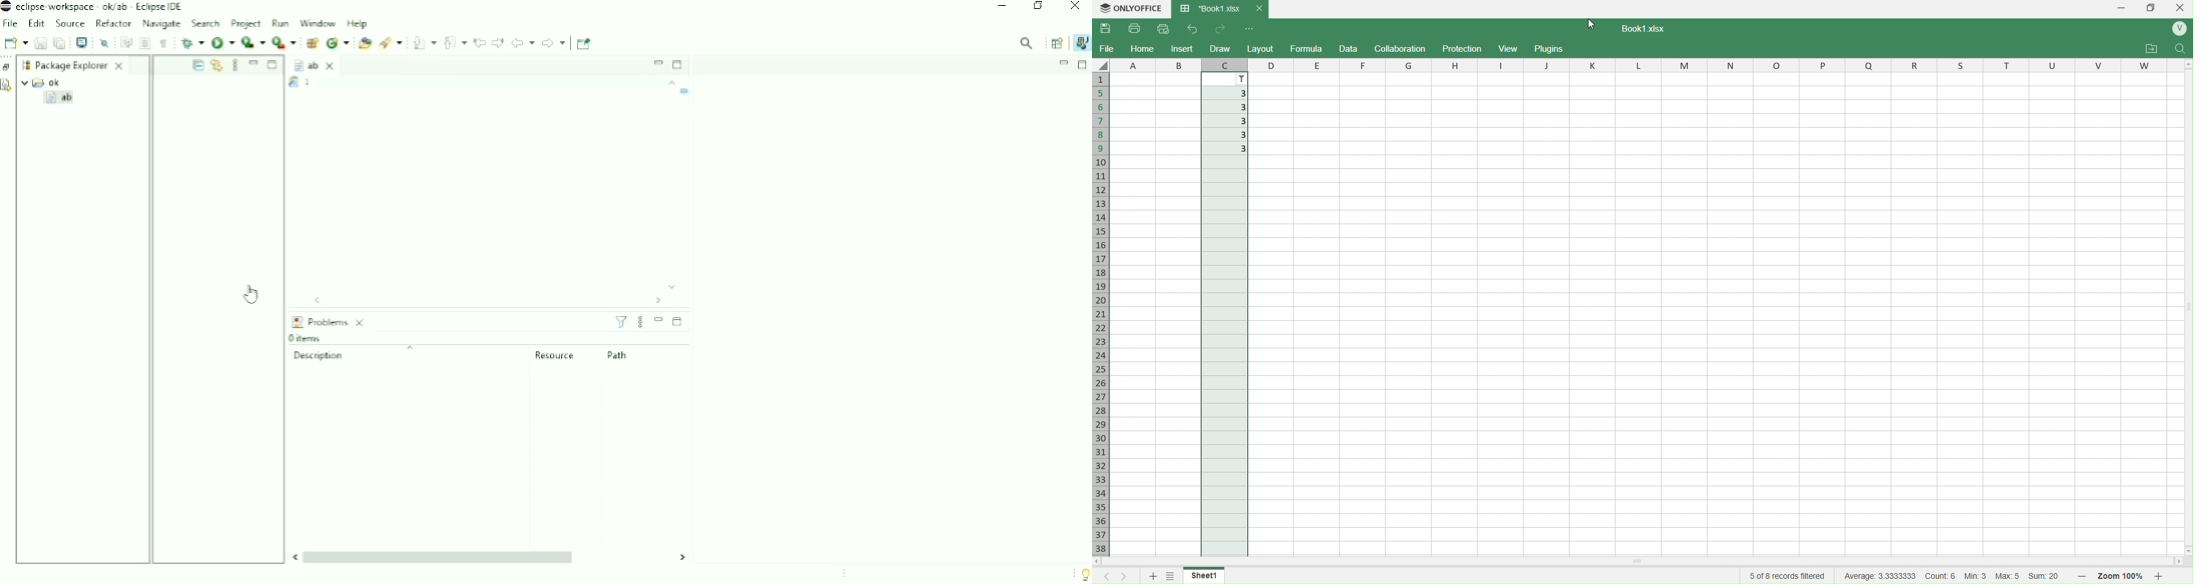 The width and height of the screenshot is (2212, 588). Describe the element at coordinates (1306, 48) in the screenshot. I see `Formula` at that location.